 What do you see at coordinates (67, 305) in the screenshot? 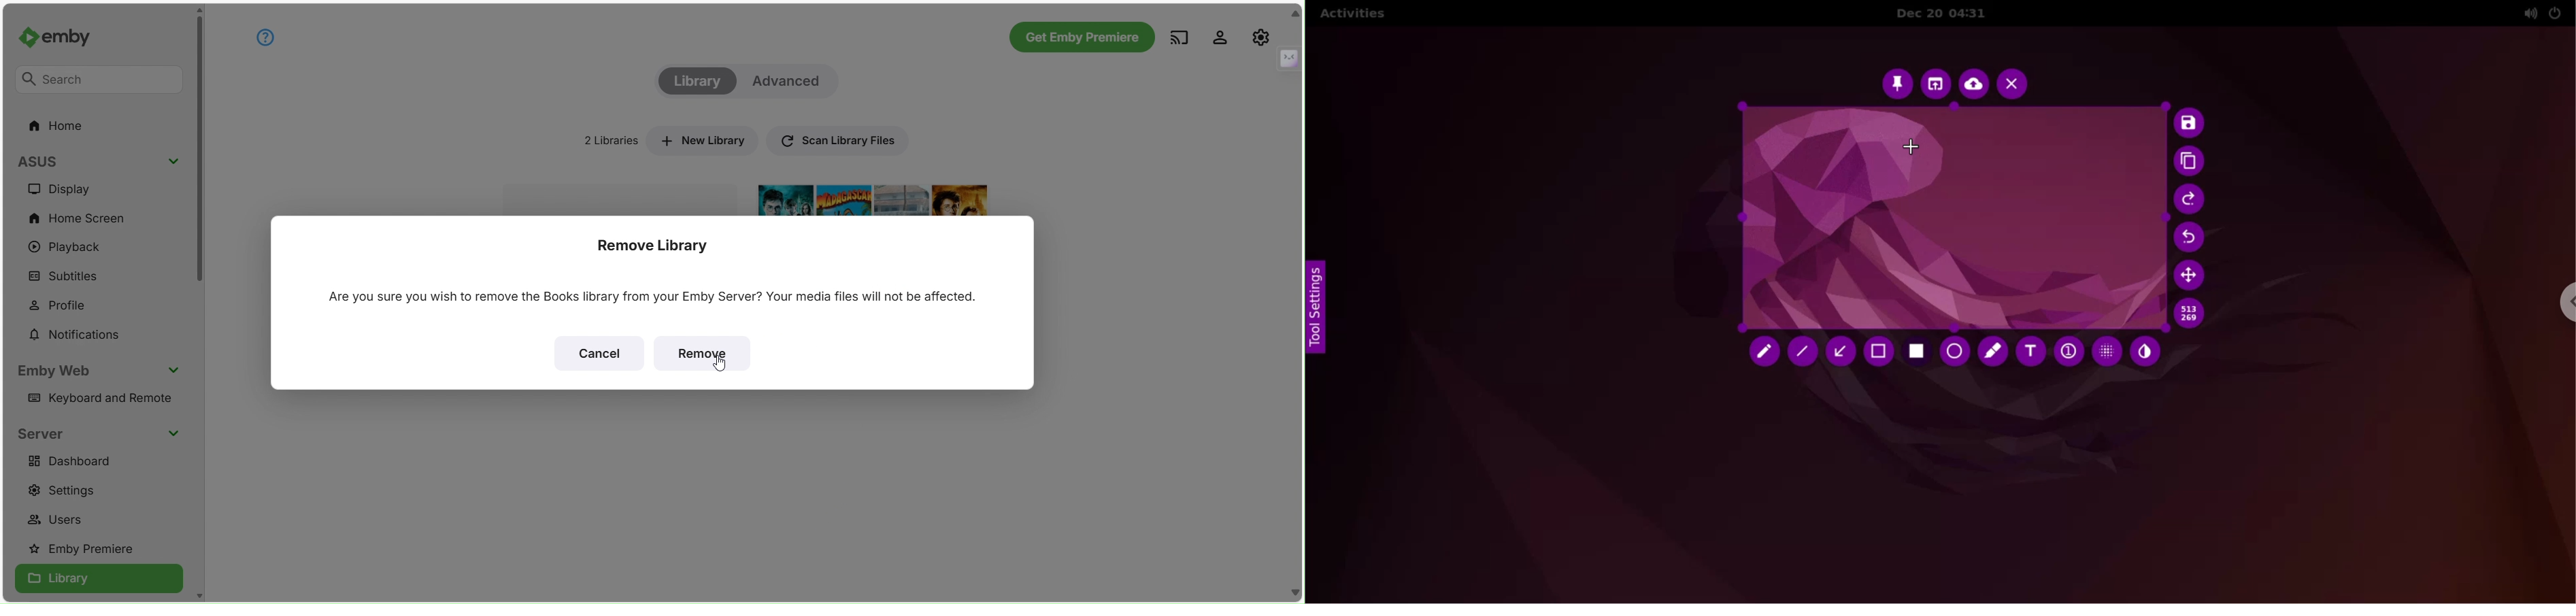
I see `Profile` at bounding box center [67, 305].